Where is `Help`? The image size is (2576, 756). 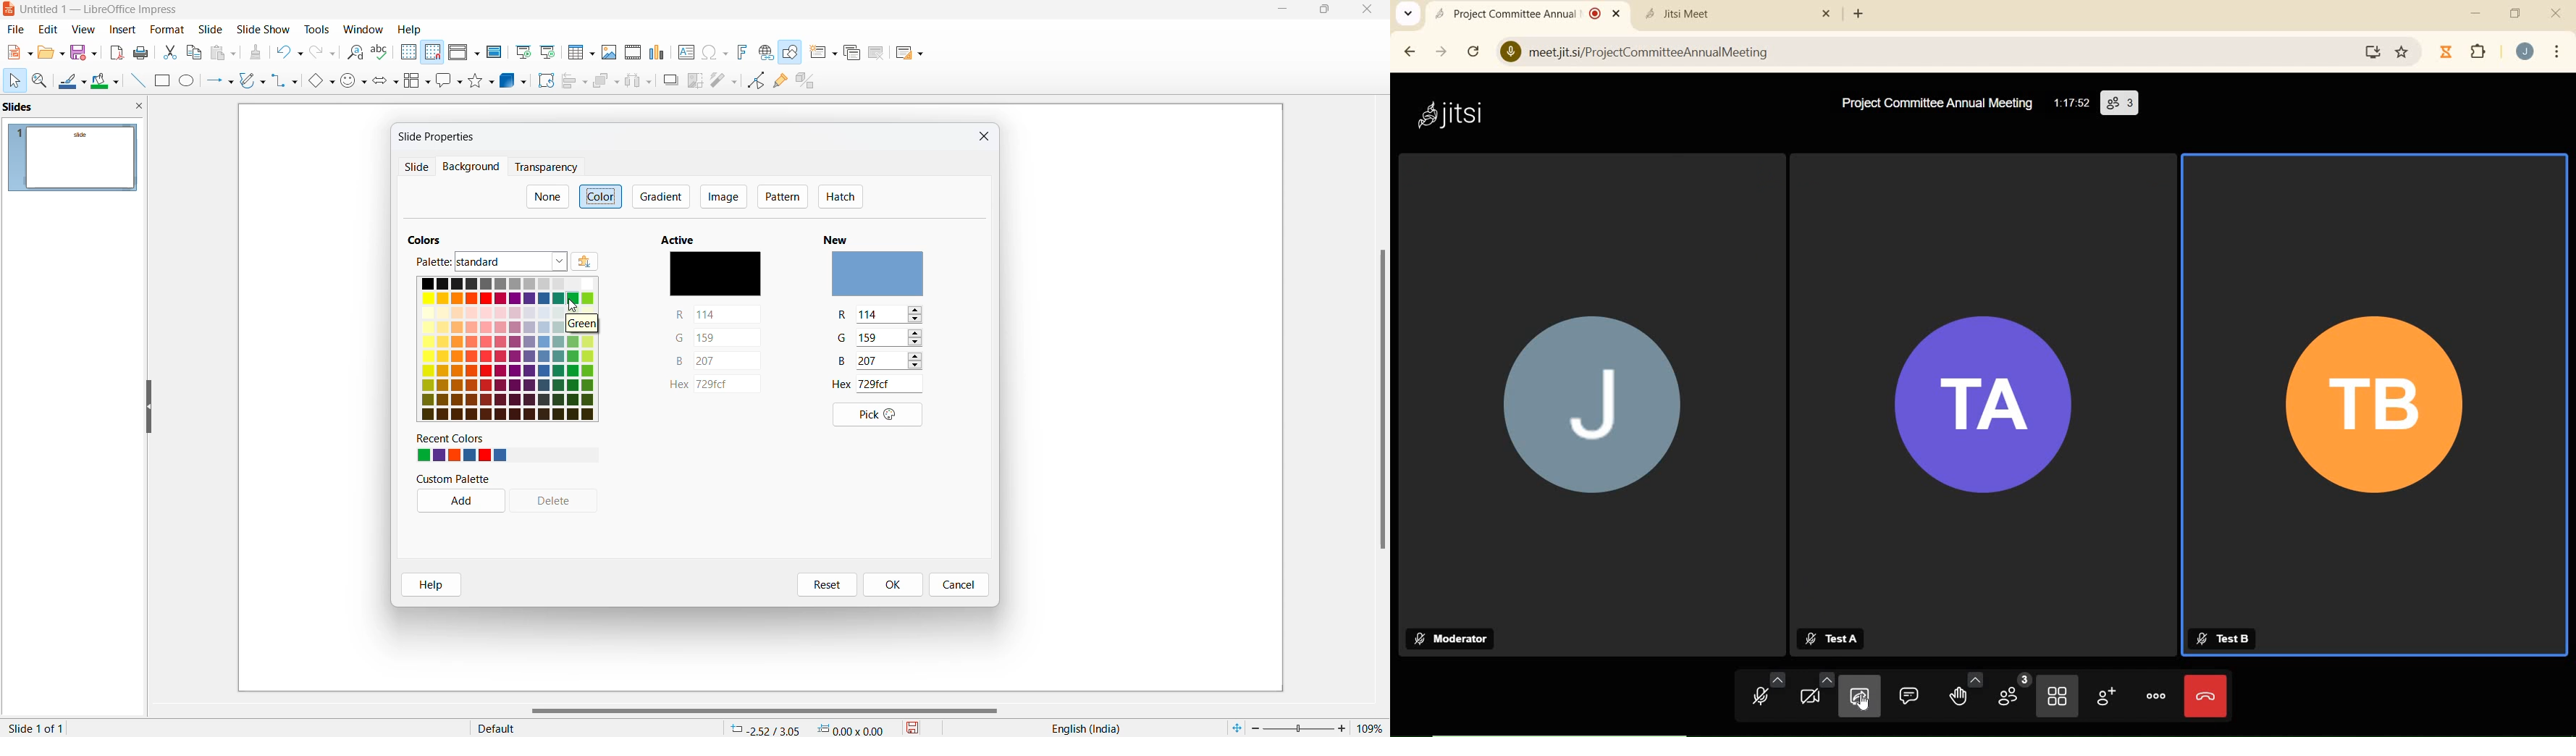
Help is located at coordinates (411, 29).